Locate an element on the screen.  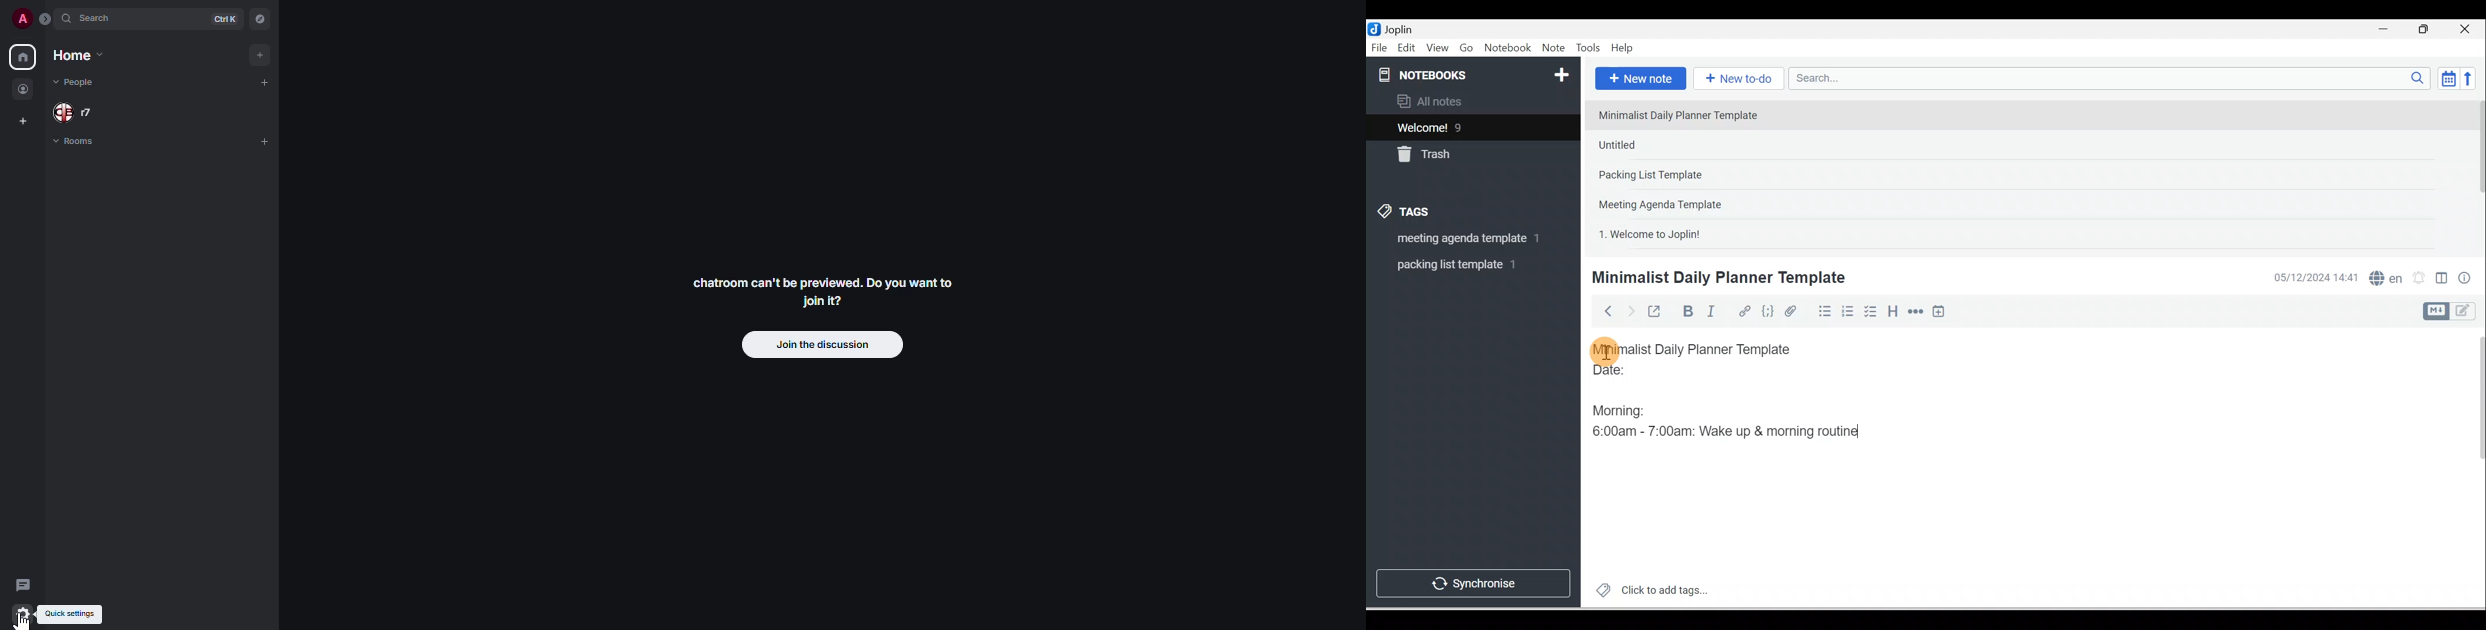
Set alarm is located at coordinates (2417, 278).